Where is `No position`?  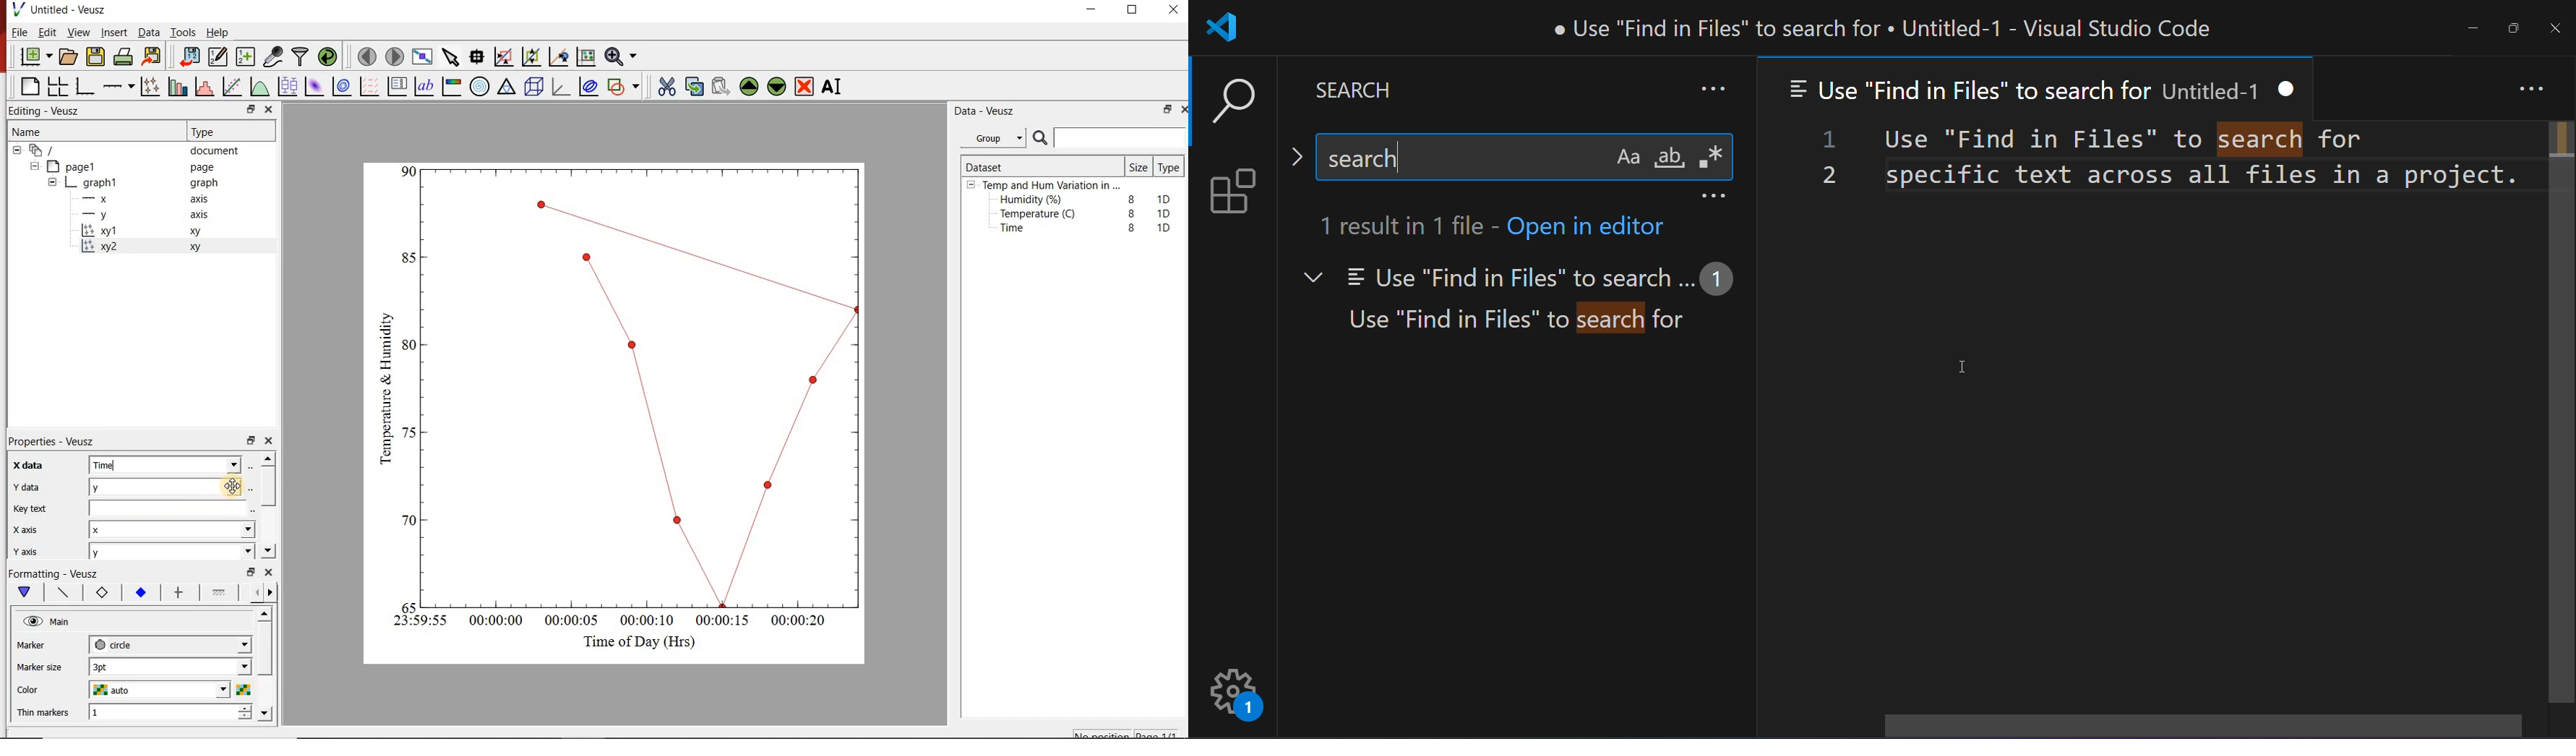 No position is located at coordinates (1102, 734).